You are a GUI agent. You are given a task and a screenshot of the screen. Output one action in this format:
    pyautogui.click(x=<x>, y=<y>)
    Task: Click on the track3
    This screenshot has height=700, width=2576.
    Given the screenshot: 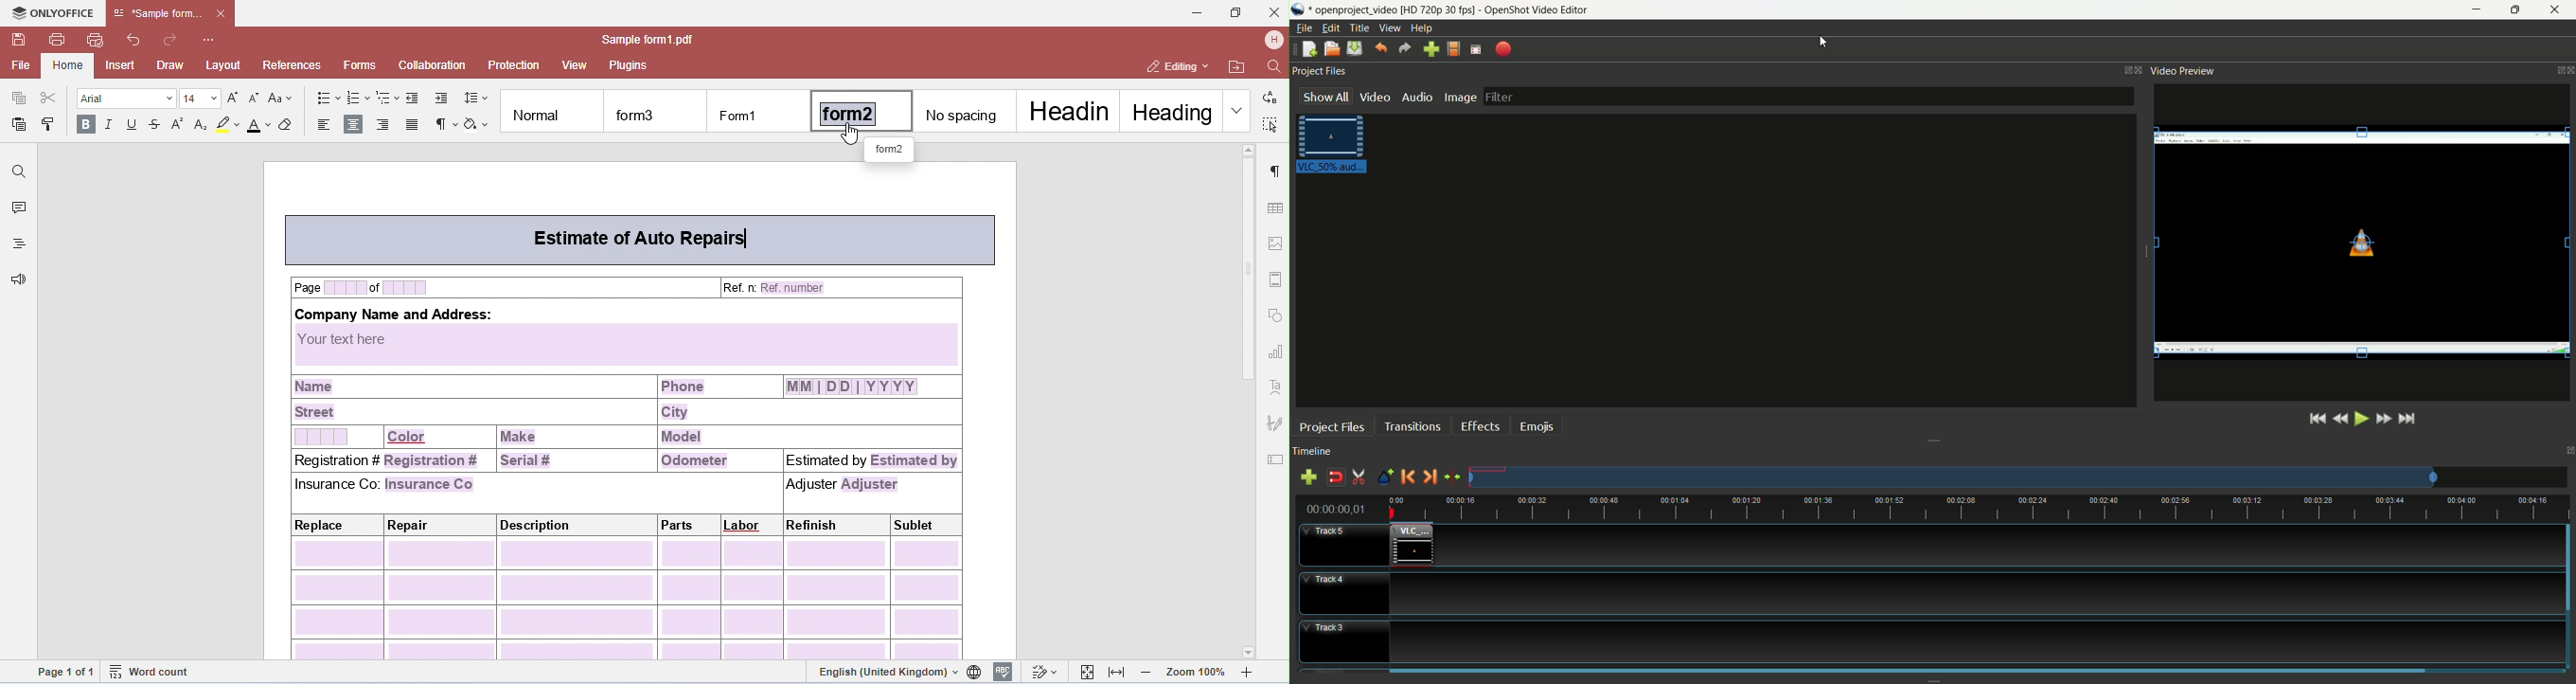 What is the action you would take?
    pyautogui.click(x=1343, y=640)
    